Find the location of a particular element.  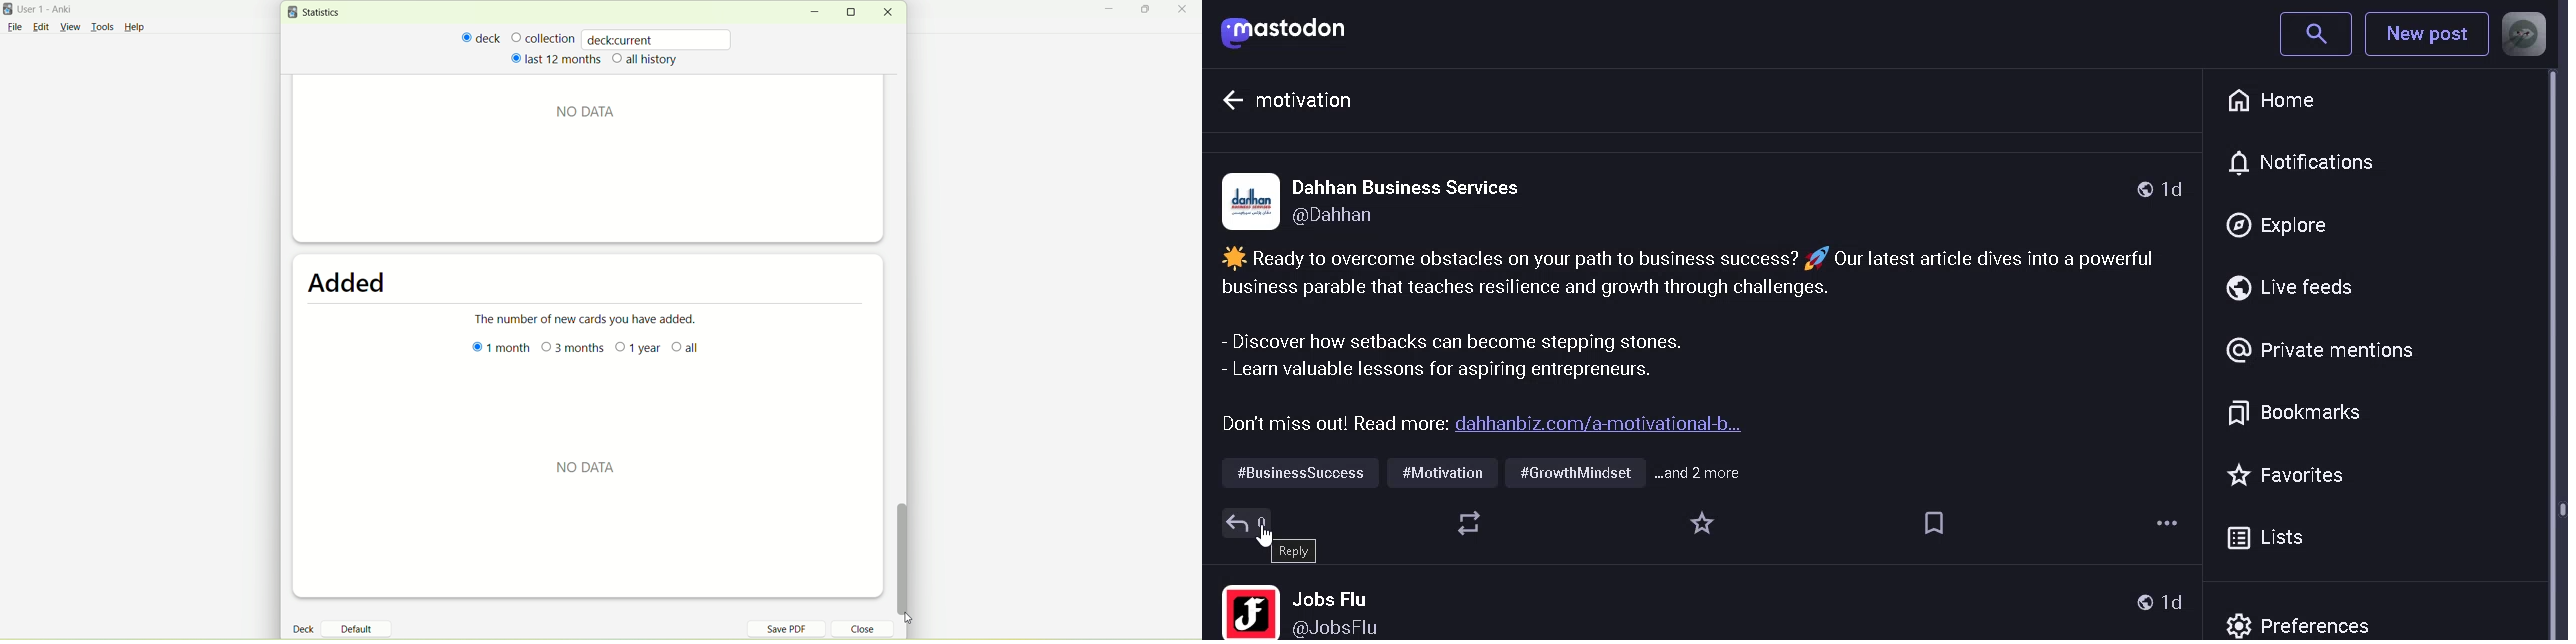

boost is located at coordinates (1469, 524).